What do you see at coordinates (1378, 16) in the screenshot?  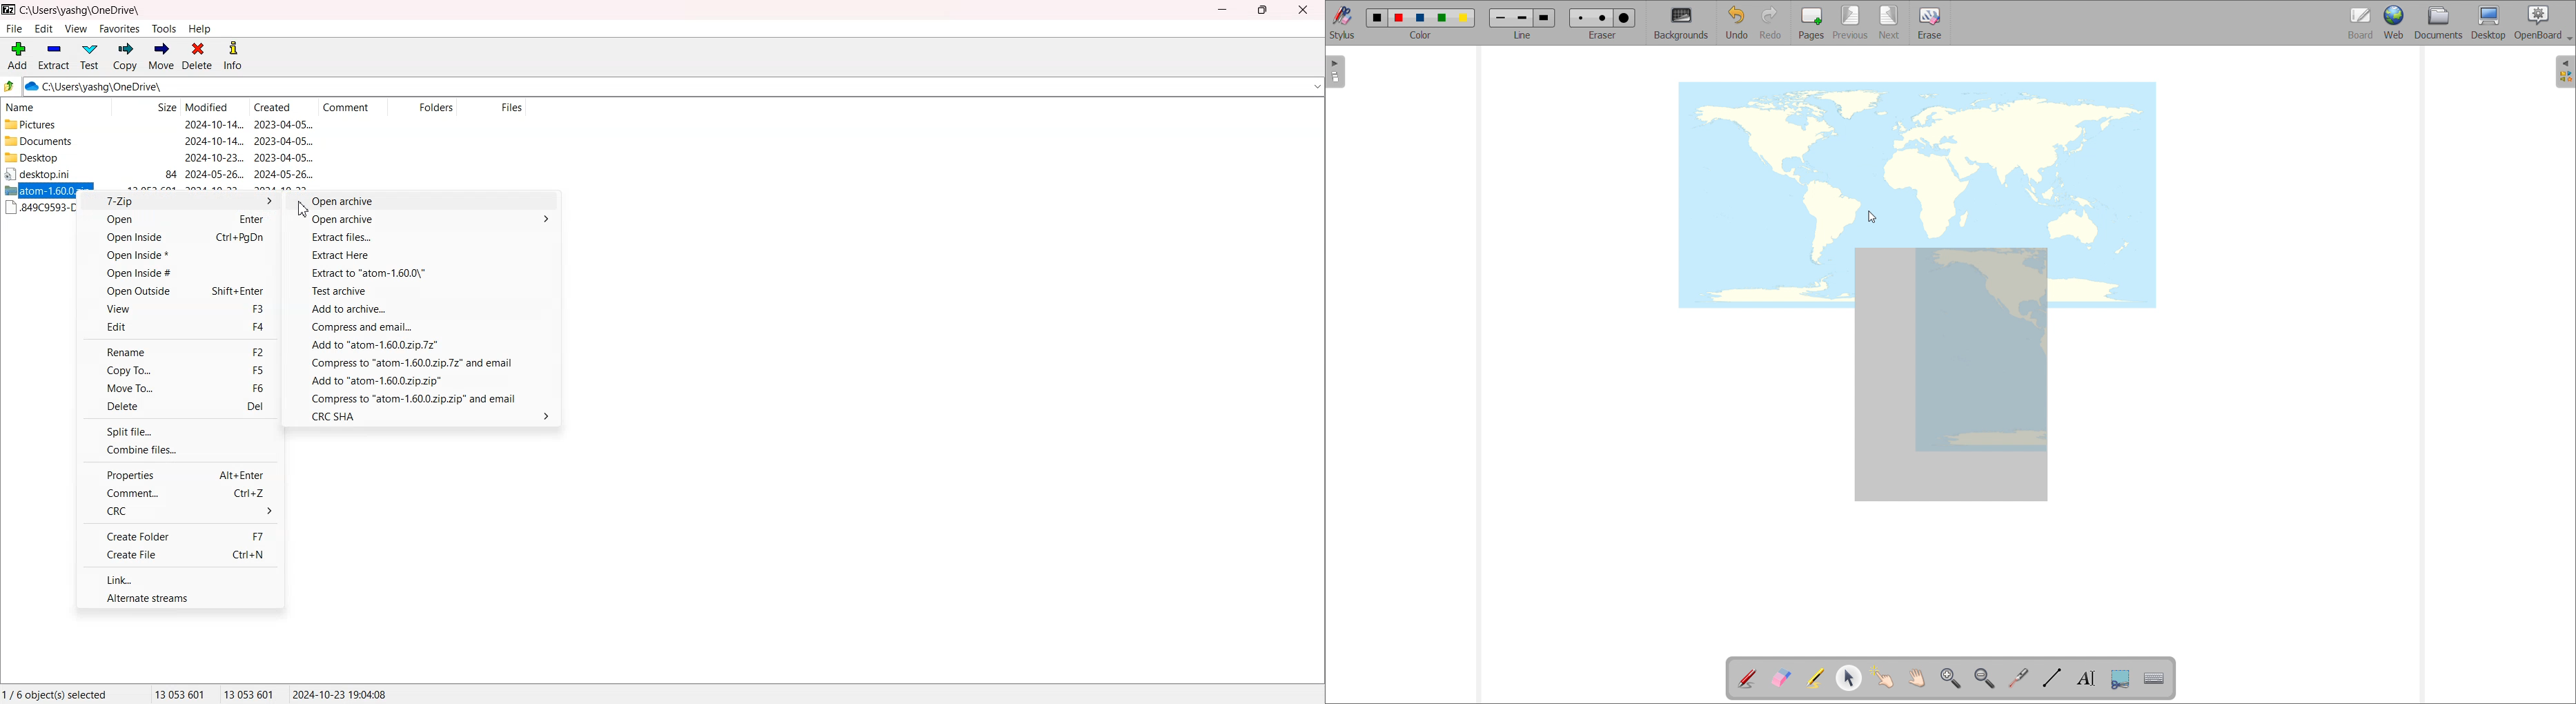 I see `black` at bounding box center [1378, 16].